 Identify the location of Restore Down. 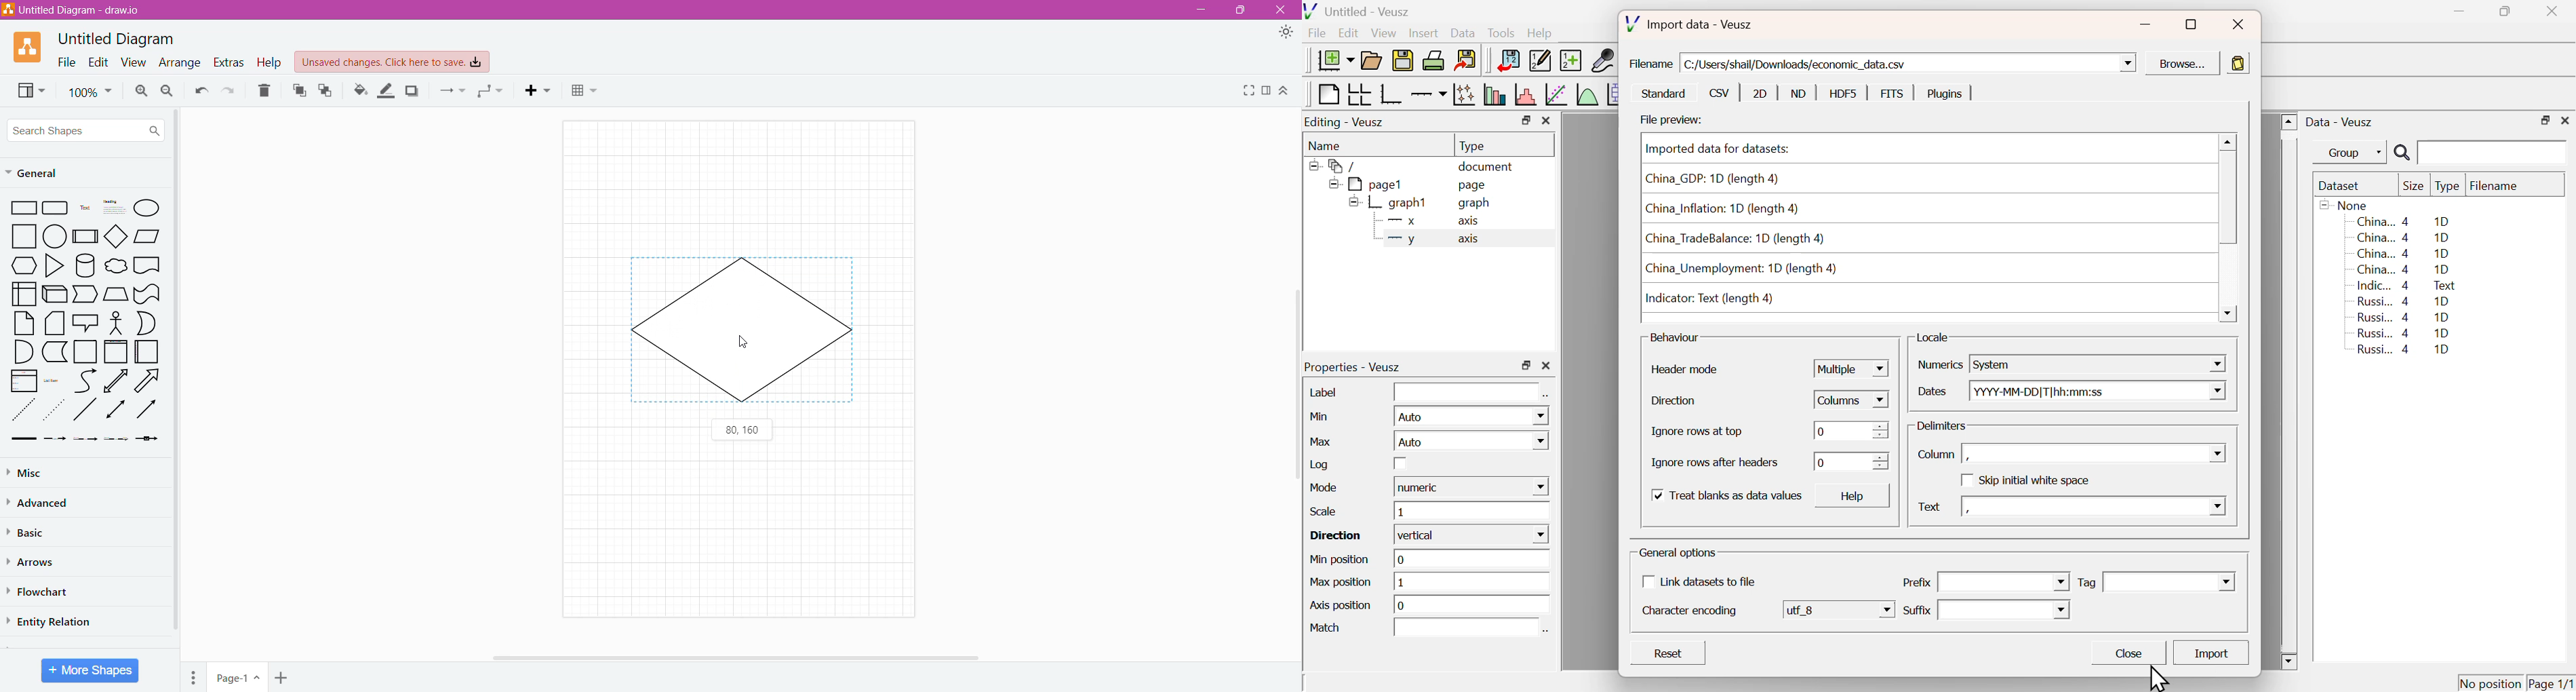
(1526, 120).